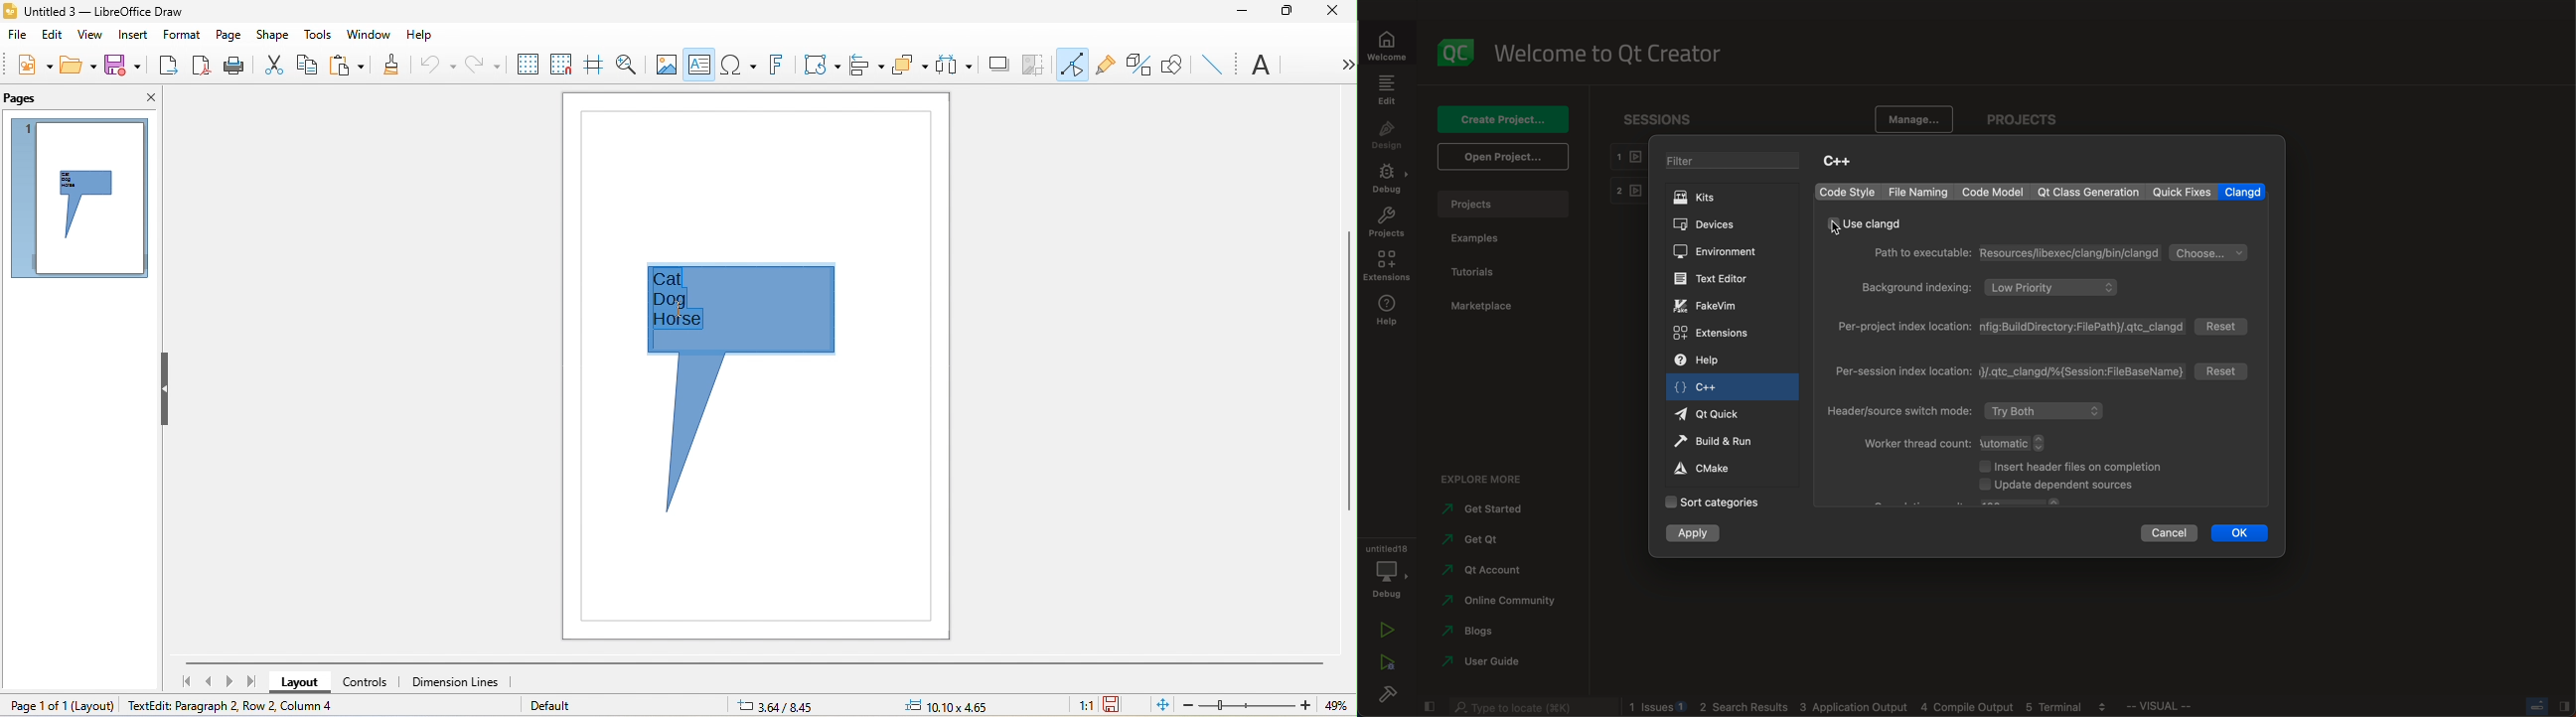 Image resolution: width=2576 pixels, height=728 pixels. I want to click on projects, so click(1505, 204).